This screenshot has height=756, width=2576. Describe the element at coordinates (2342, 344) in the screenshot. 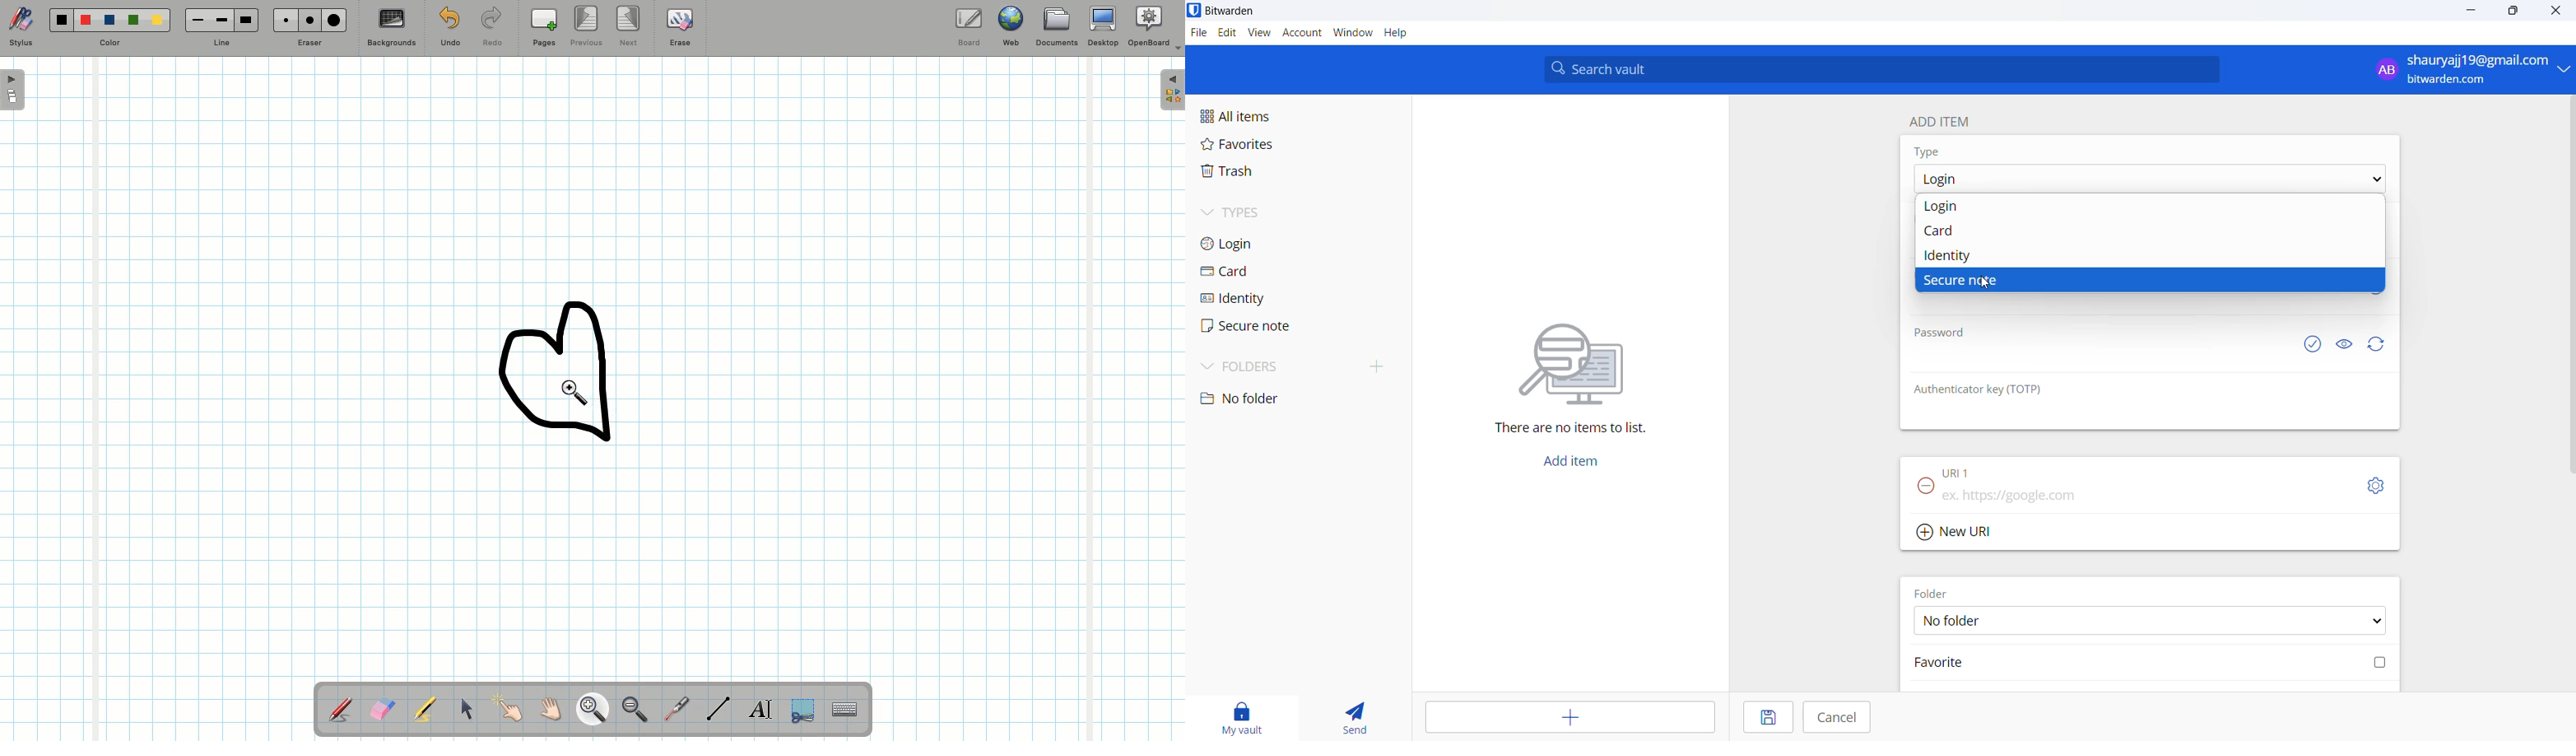

I see `hide` at that location.